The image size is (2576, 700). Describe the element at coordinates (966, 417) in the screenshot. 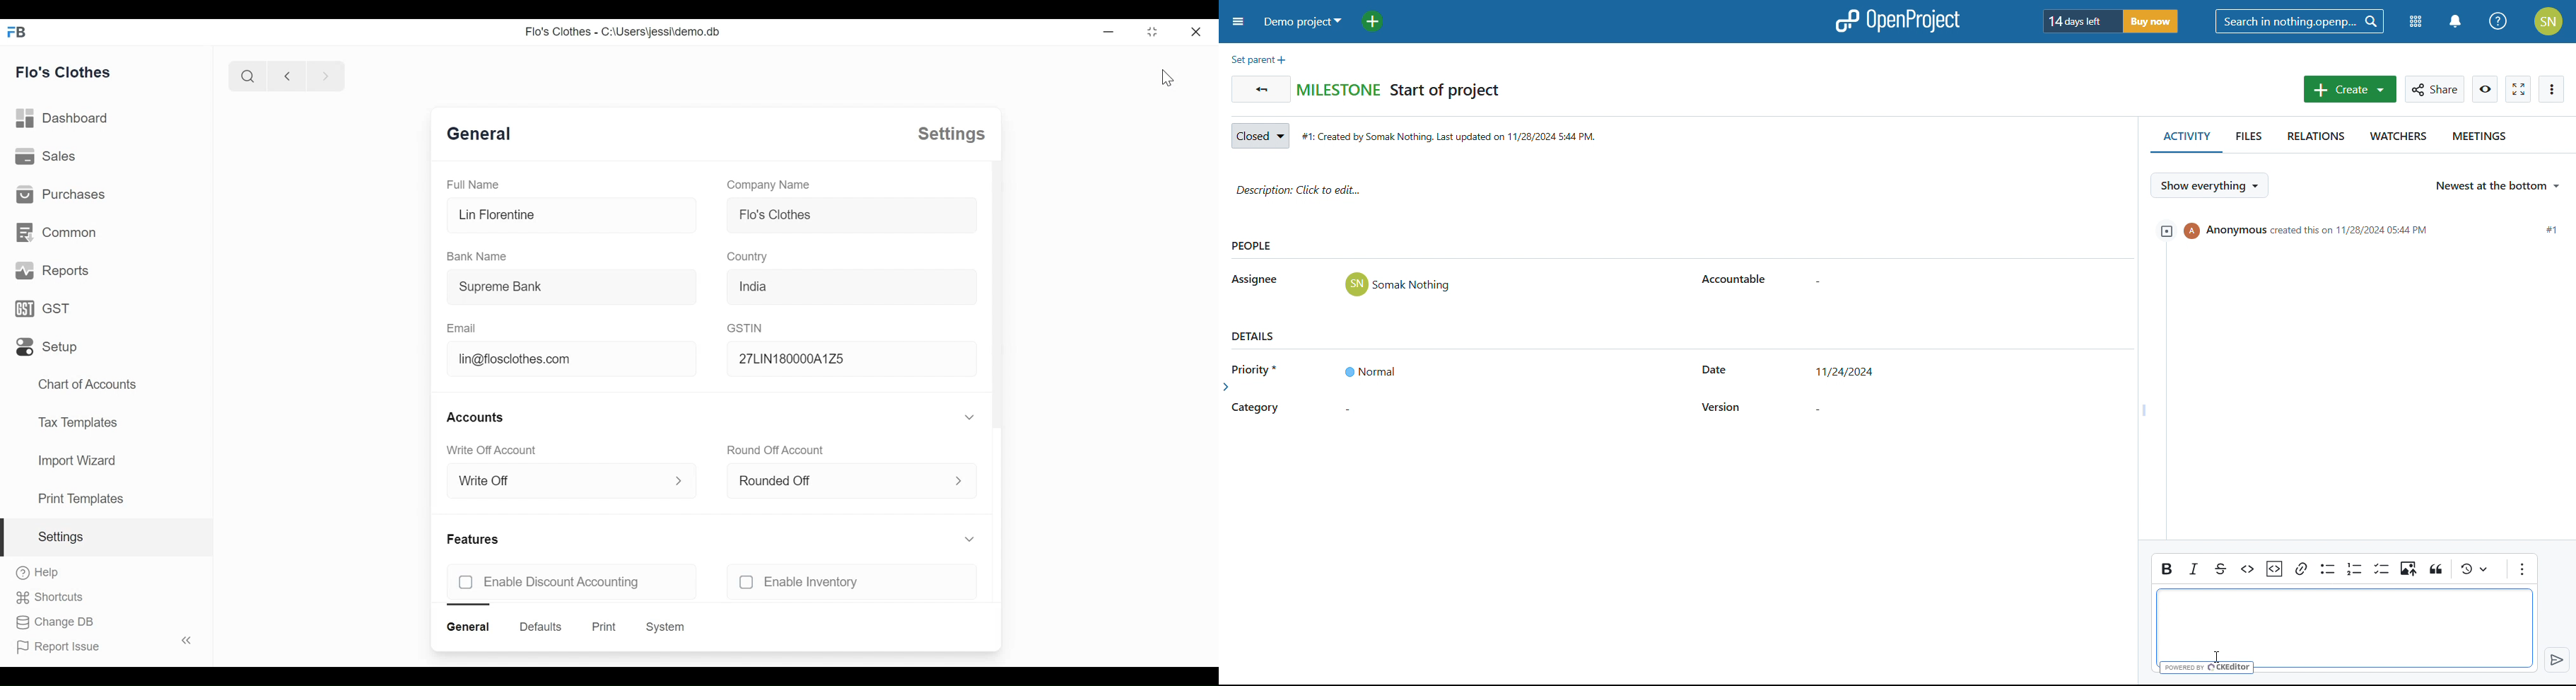

I see `Expand` at that location.